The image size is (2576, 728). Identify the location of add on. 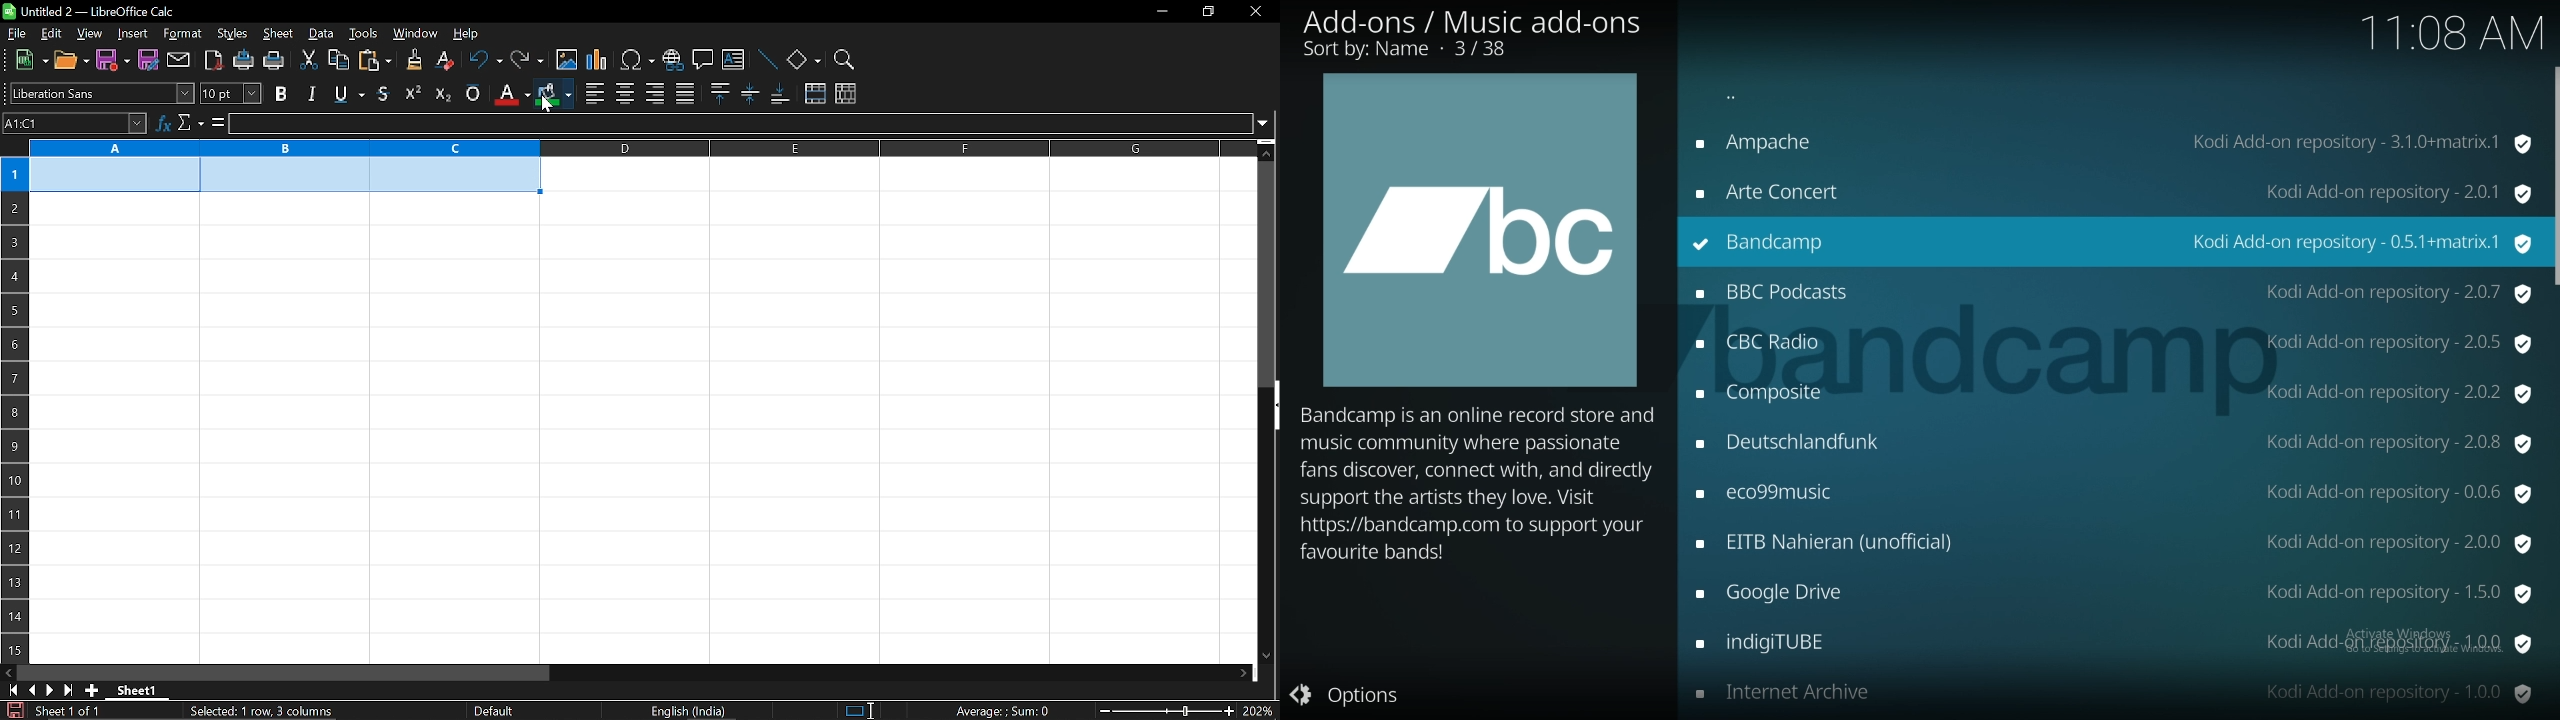
(2115, 443).